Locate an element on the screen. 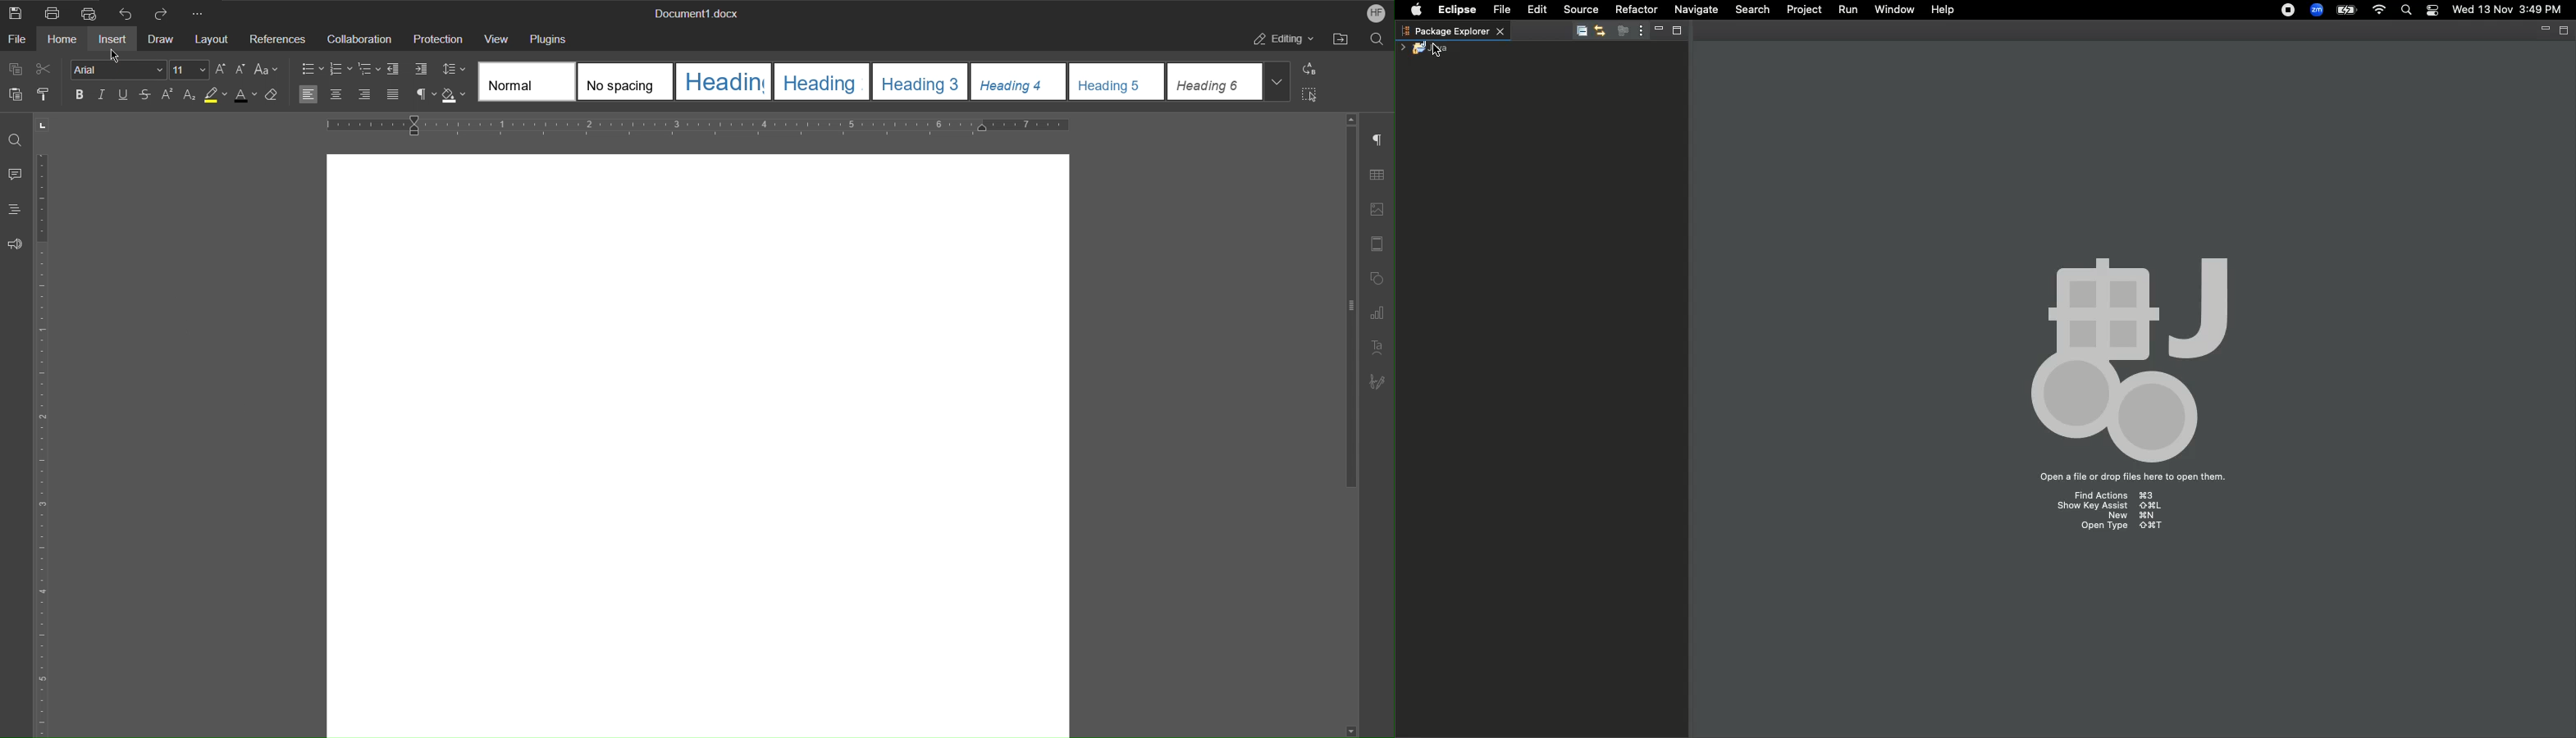 The image size is (2576, 756). Plugins is located at coordinates (550, 37).